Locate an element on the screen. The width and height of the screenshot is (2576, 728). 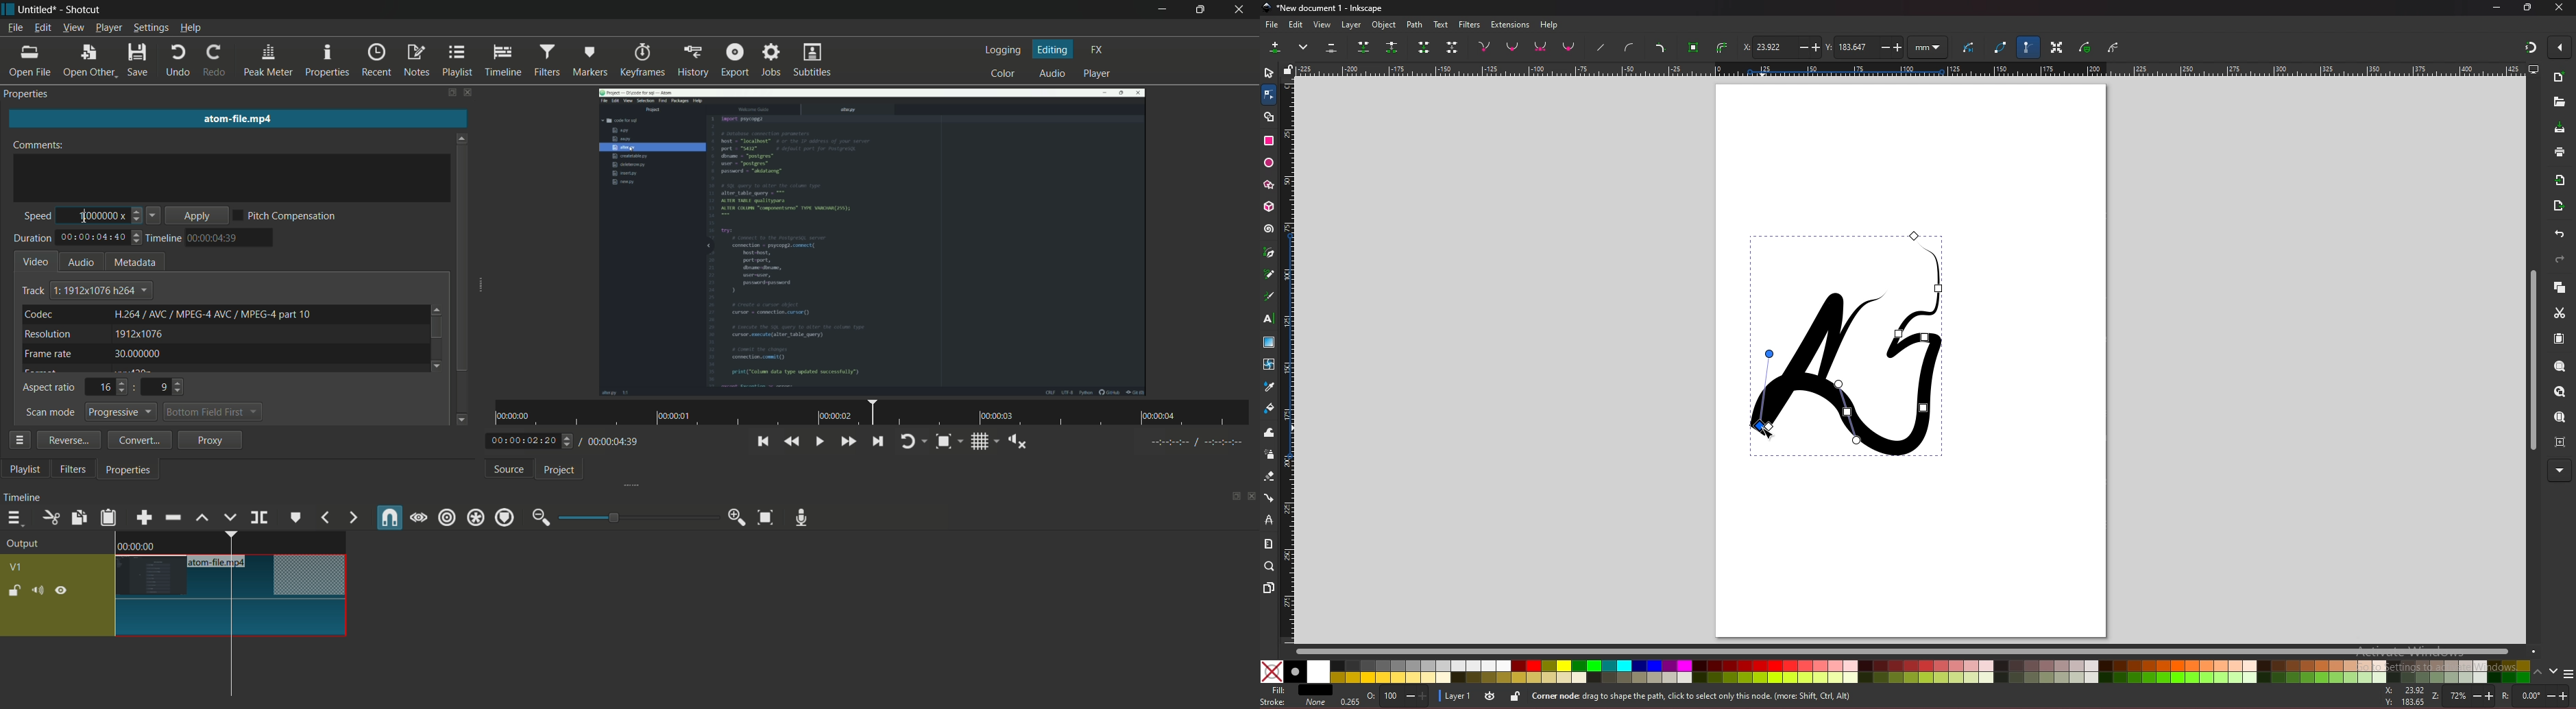
time is located at coordinates (876, 413).